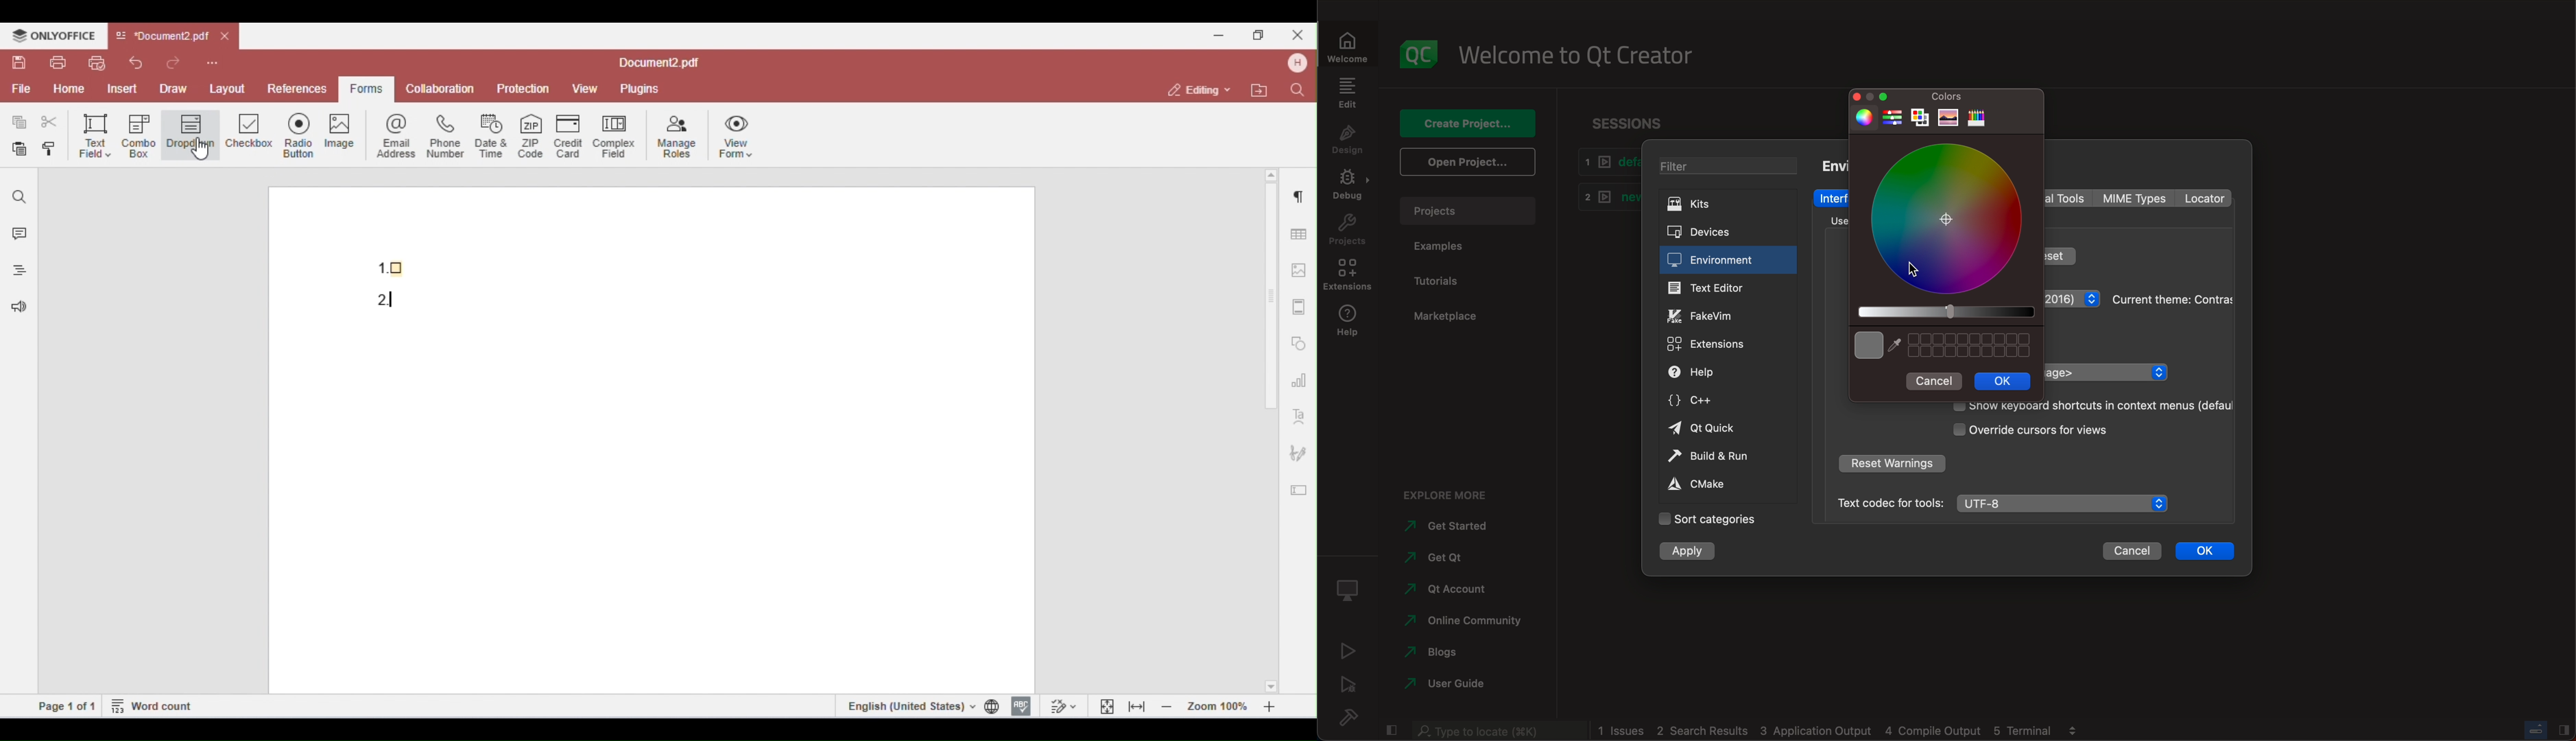  I want to click on theme, so click(2074, 301).